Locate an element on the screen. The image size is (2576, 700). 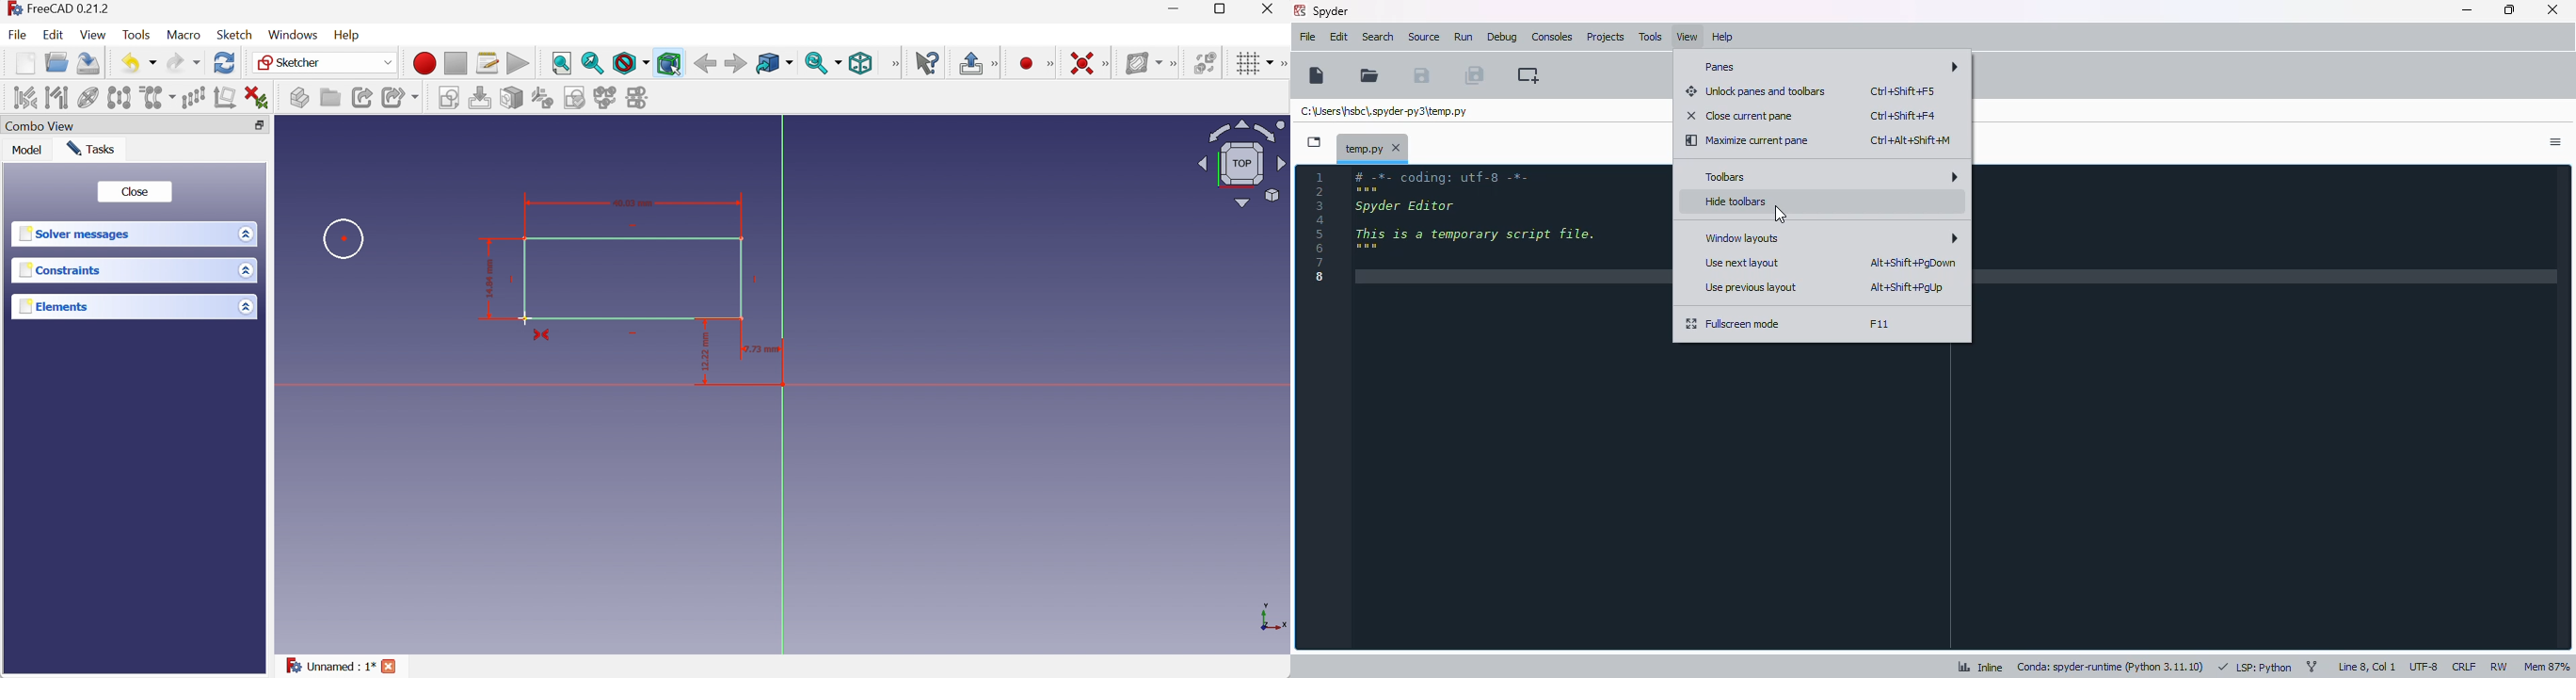
Isometric is located at coordinates (861, 64).